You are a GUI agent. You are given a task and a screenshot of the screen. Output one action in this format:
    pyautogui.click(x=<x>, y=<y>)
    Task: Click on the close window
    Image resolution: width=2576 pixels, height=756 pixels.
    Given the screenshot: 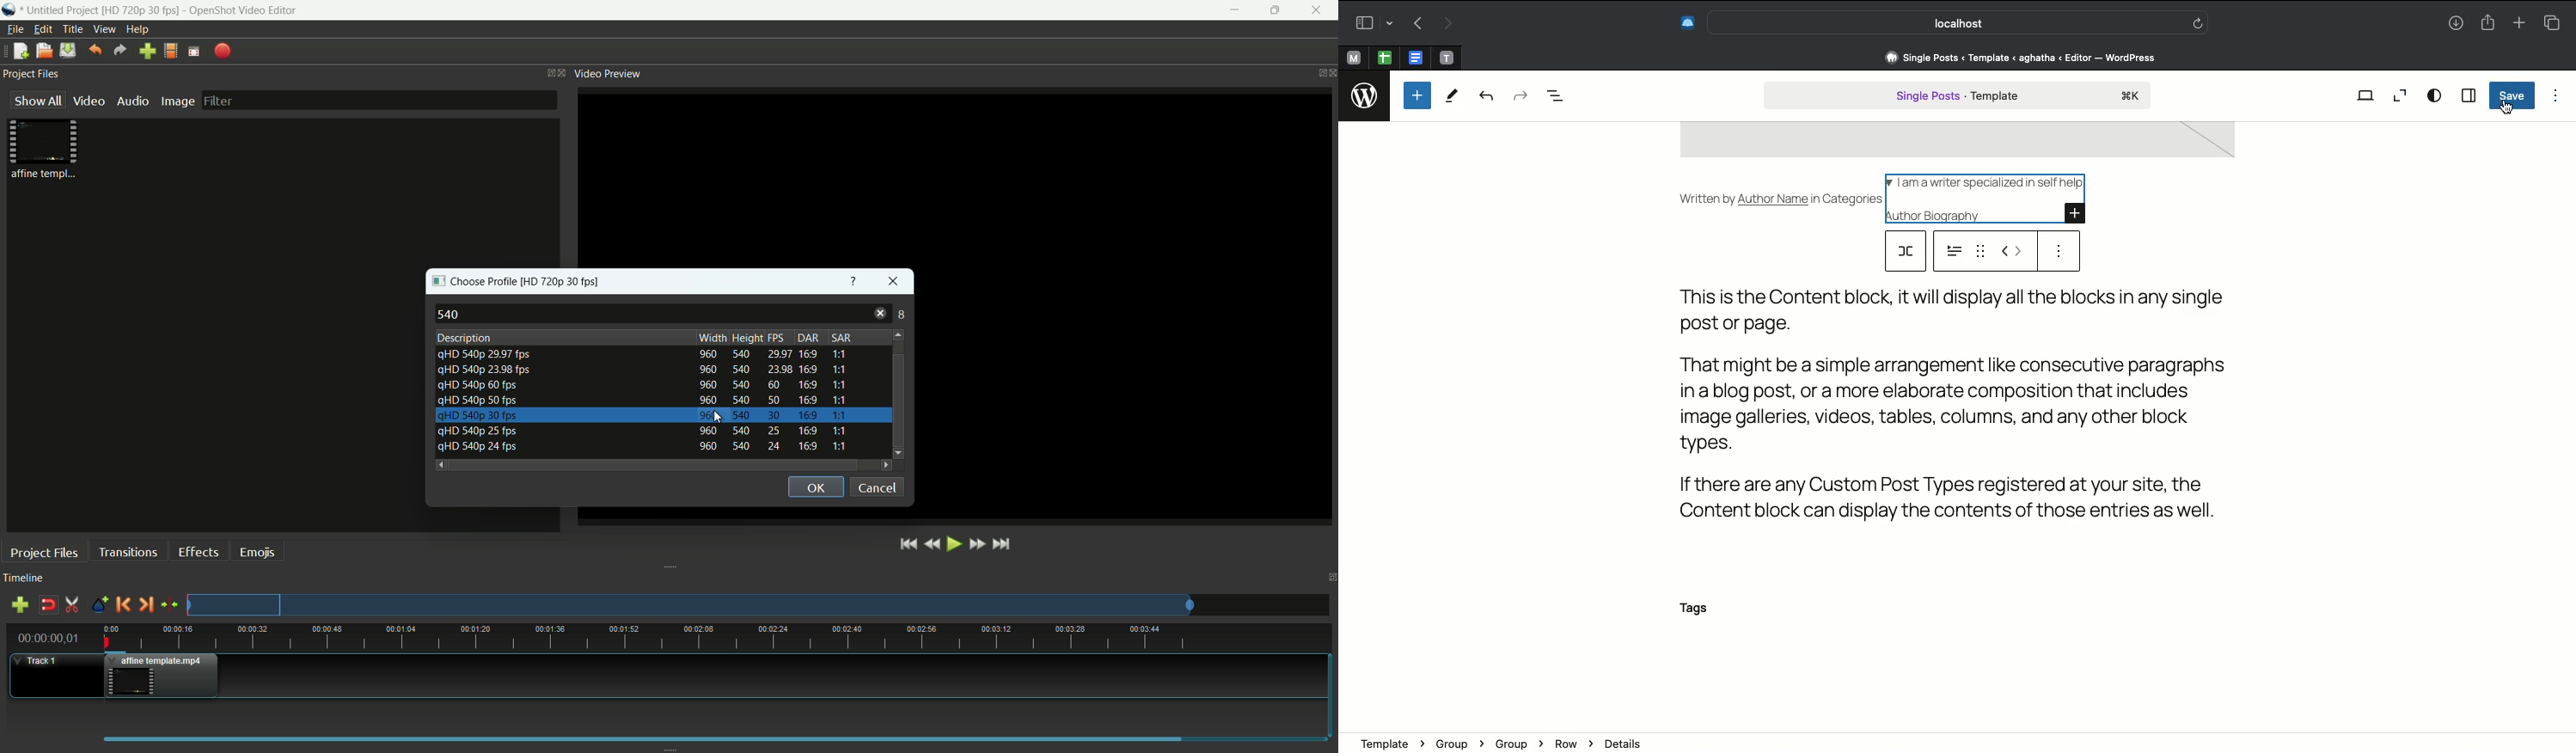 What is the action you would take?
    pyautogui.click(x=894, y=283)
    